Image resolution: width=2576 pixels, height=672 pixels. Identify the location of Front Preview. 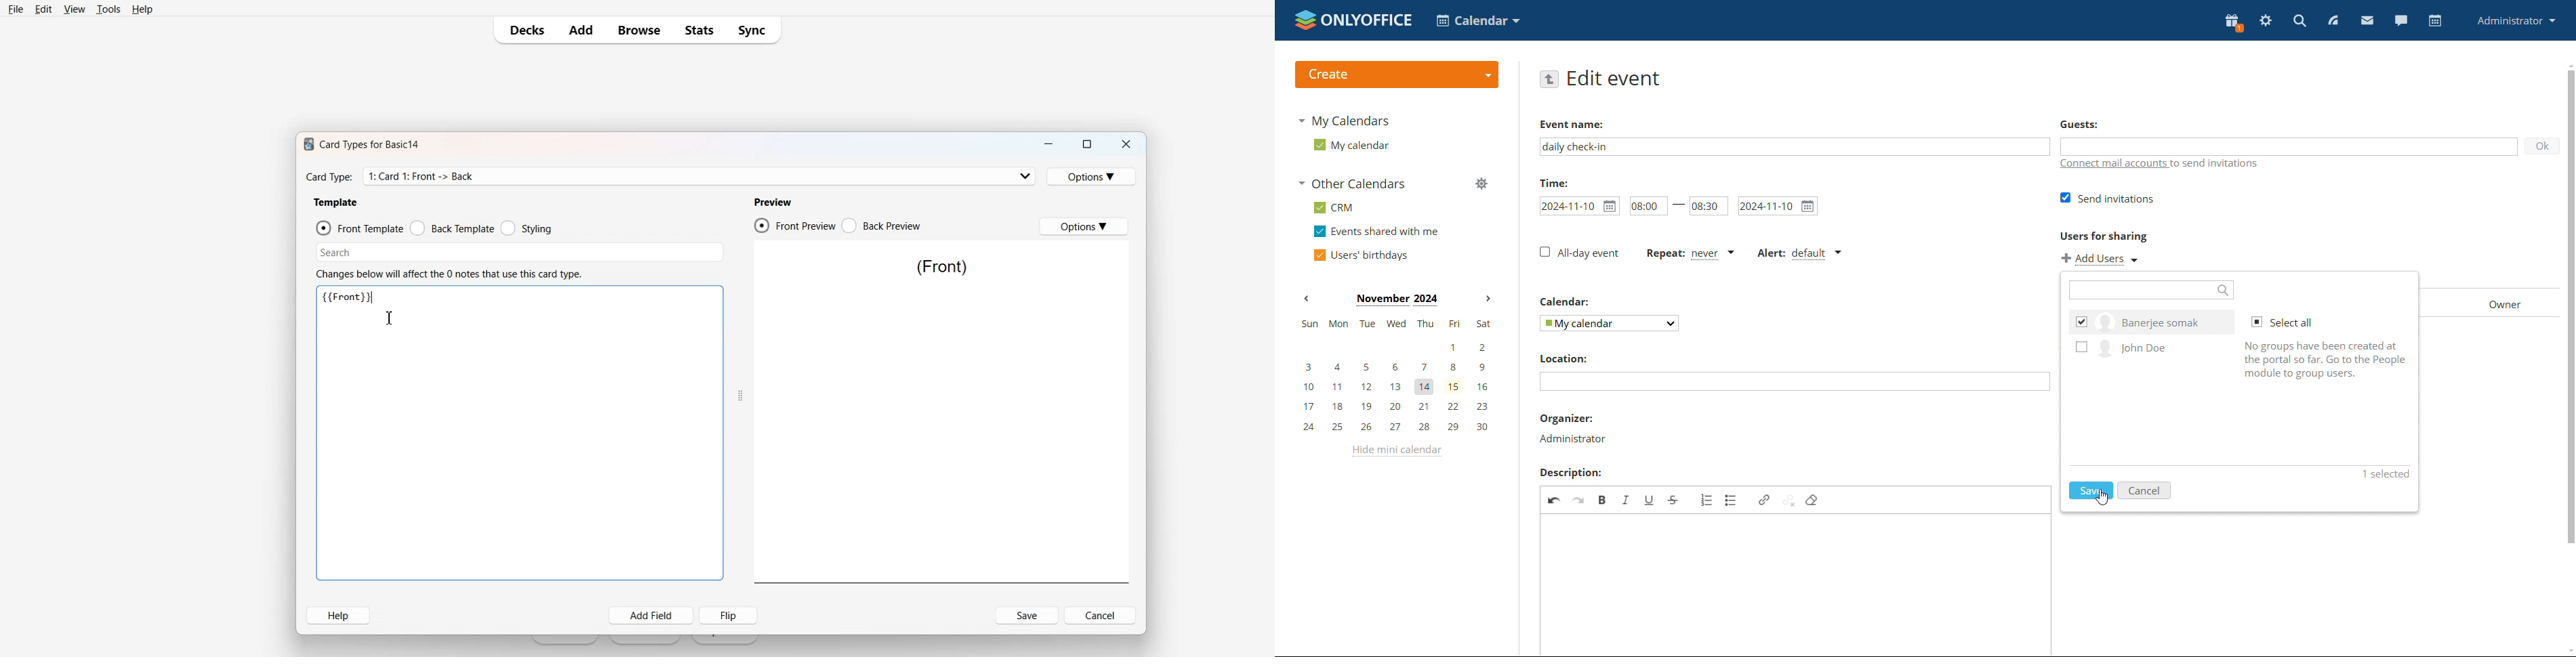
(795, 225).